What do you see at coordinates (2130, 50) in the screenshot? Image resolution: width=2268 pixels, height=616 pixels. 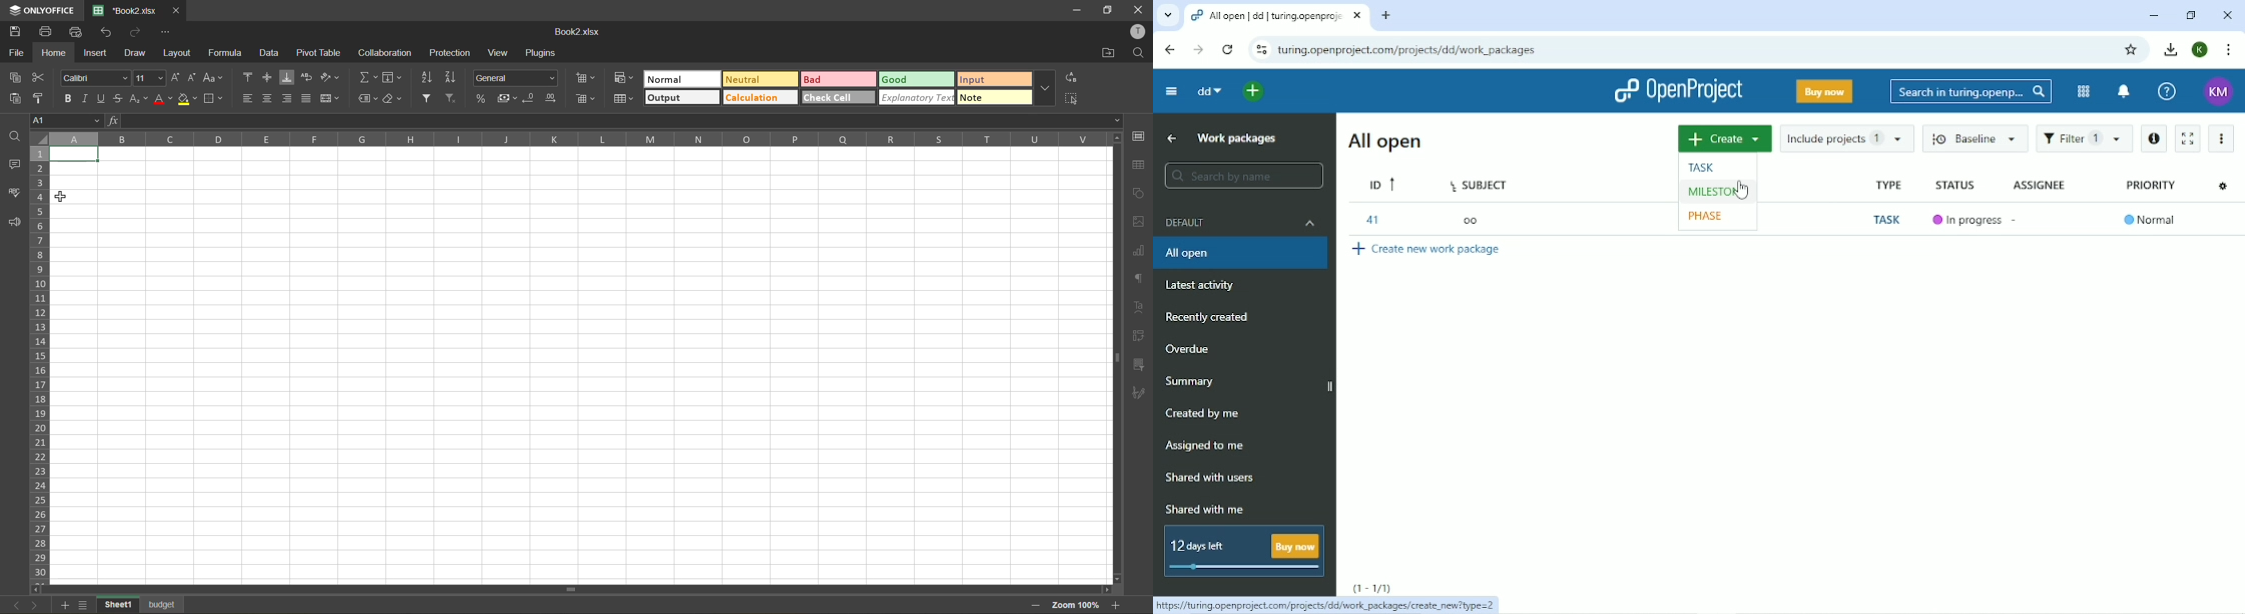 I see `Bookmark this tab` at bounding box center [2130, 50].